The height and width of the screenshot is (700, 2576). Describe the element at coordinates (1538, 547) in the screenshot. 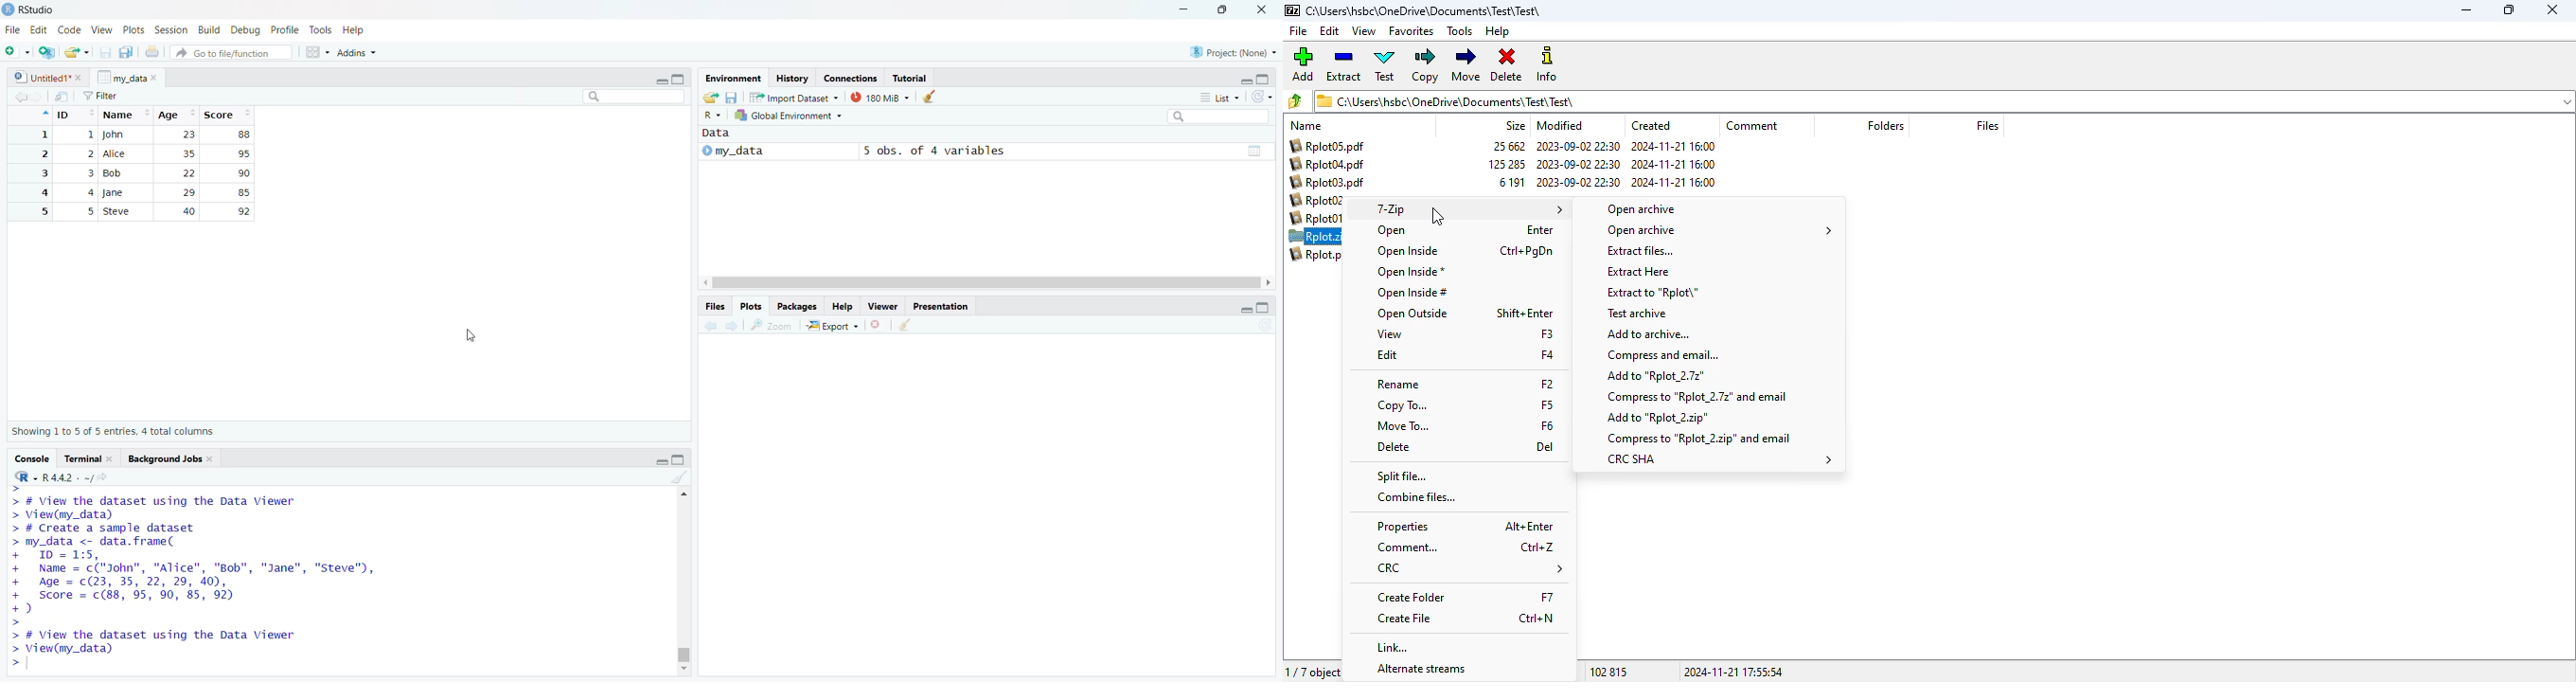

I see `Ctrl+Z` at that location.